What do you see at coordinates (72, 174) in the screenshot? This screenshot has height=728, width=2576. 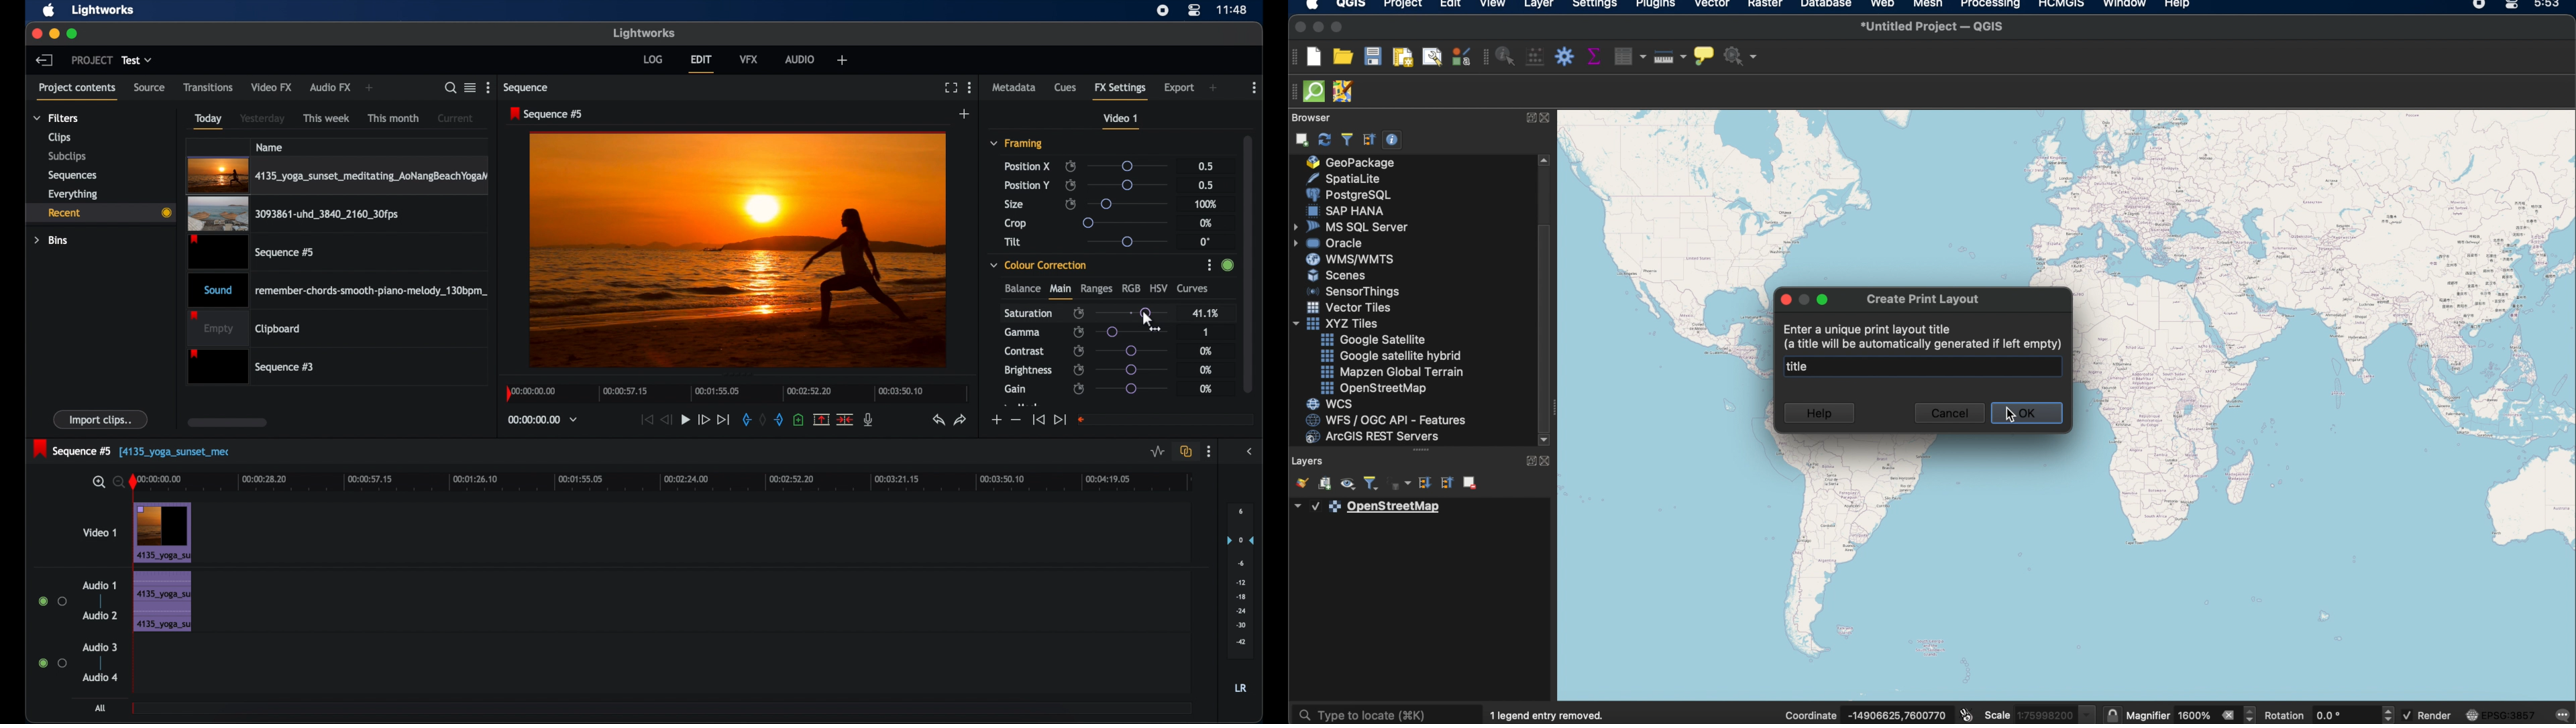 I see `sequences` at bounding box center [72, 174].